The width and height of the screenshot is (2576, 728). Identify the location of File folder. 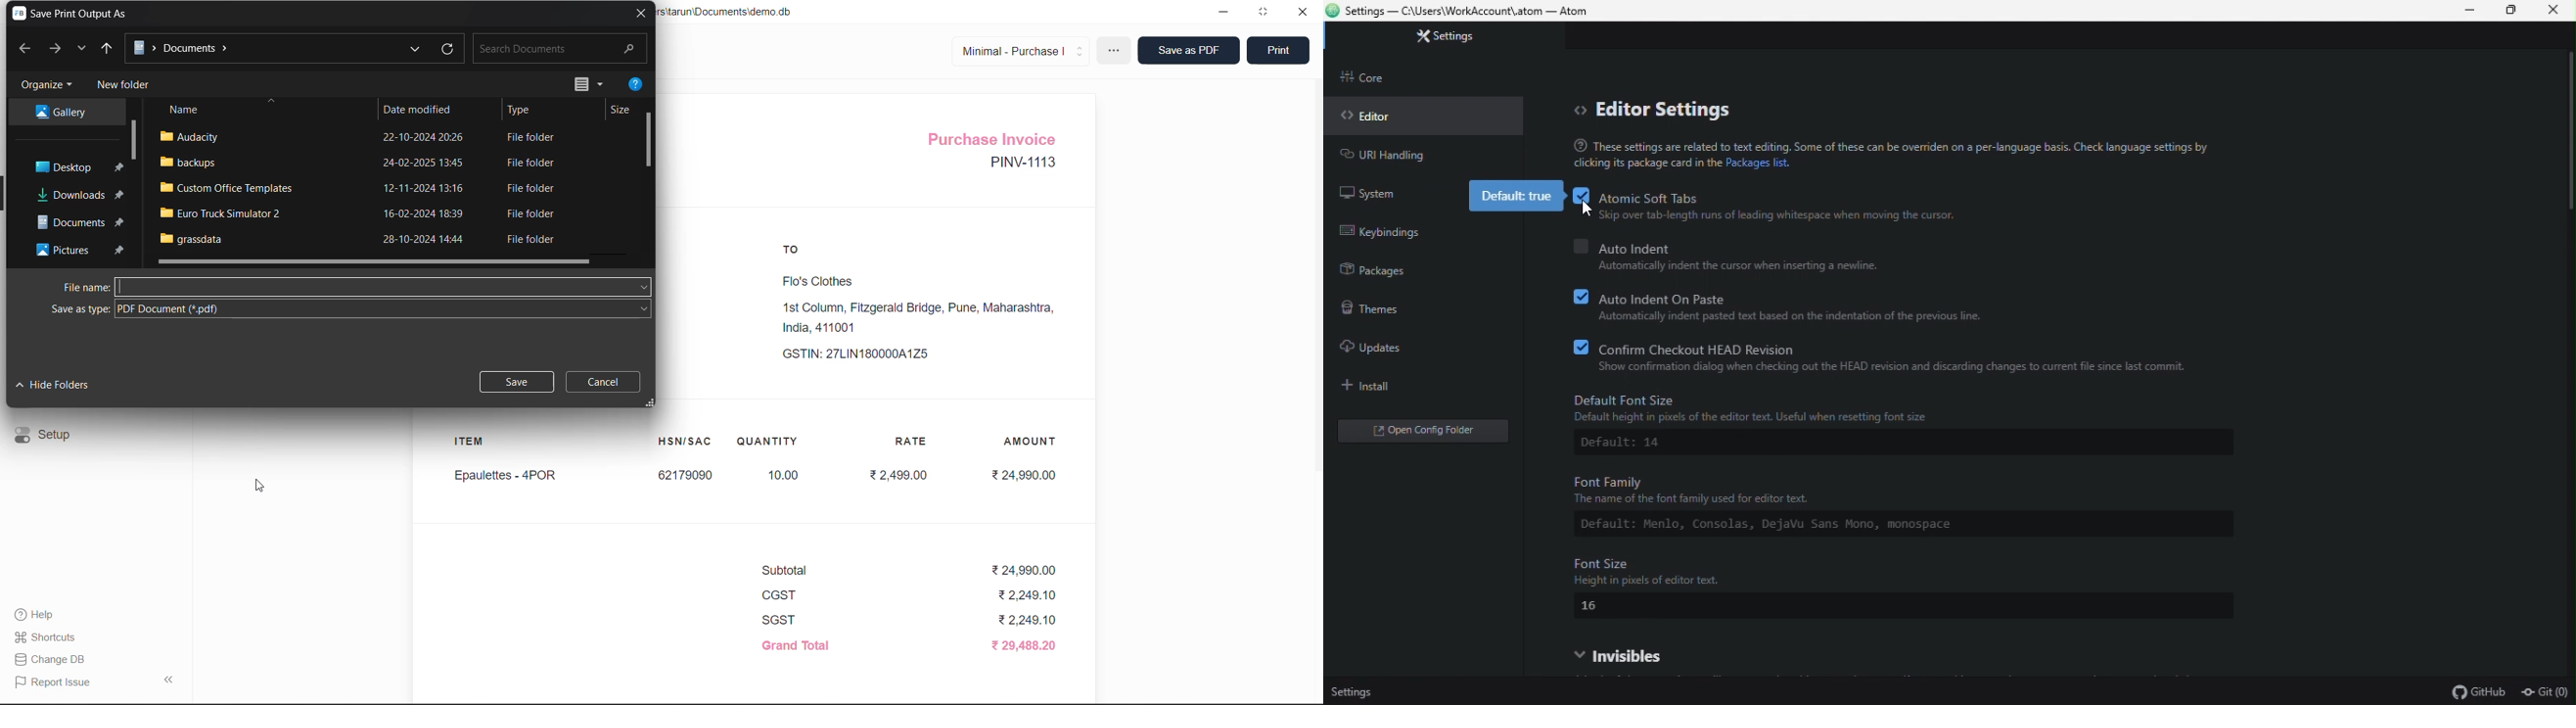
(533, 161).